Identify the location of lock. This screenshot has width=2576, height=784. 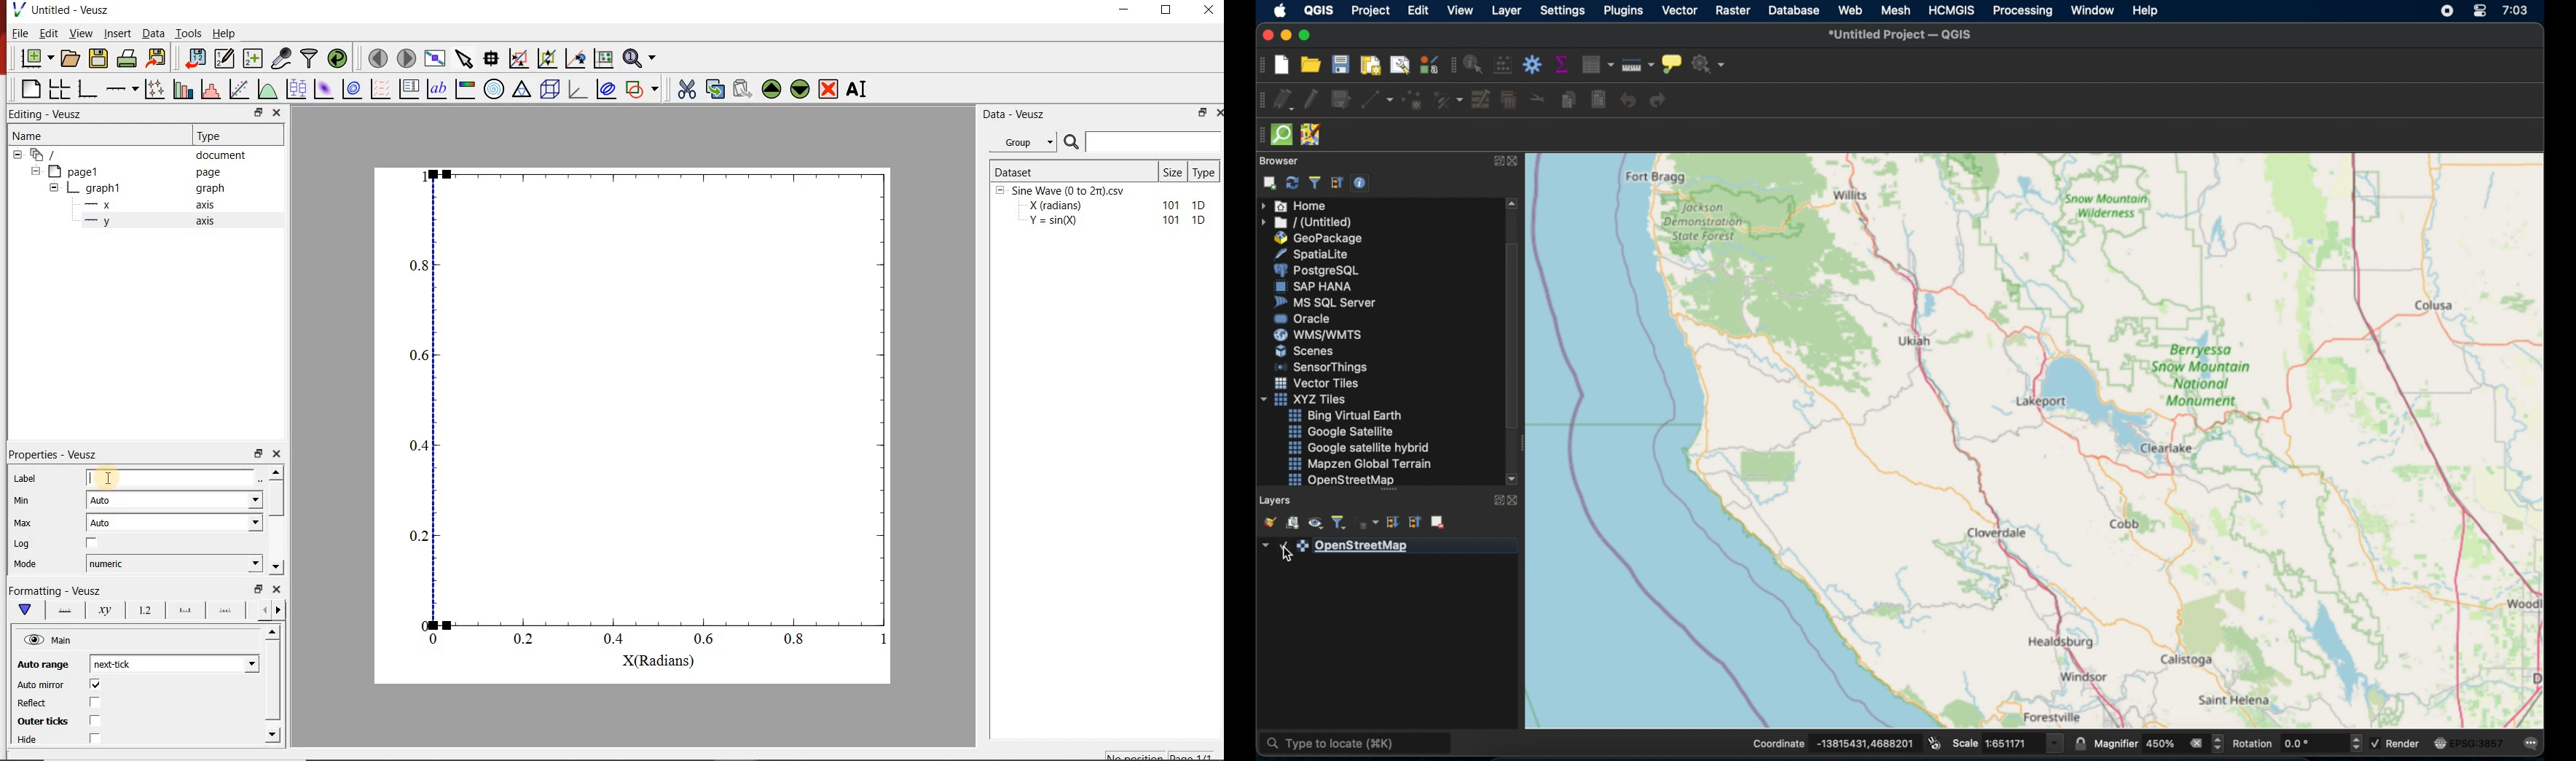
(2080, 744).